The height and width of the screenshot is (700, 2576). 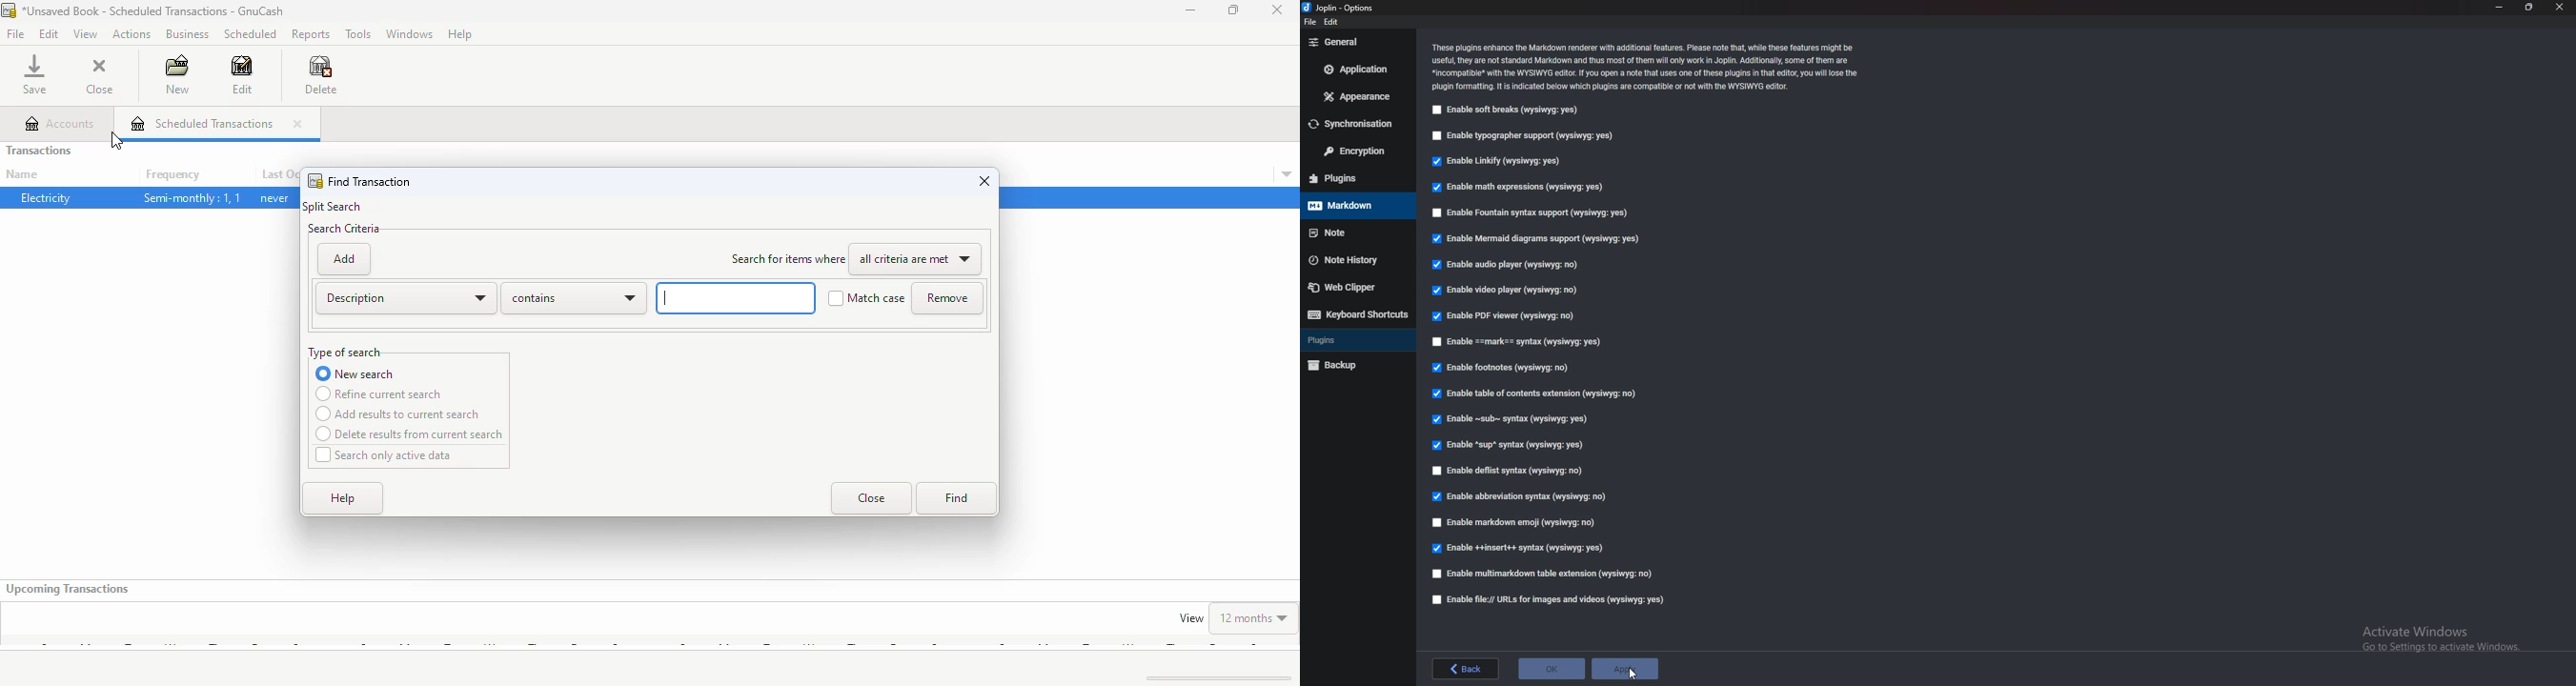 I want to click on semi-monthly: 1, 1, so click(x=192, y=198).